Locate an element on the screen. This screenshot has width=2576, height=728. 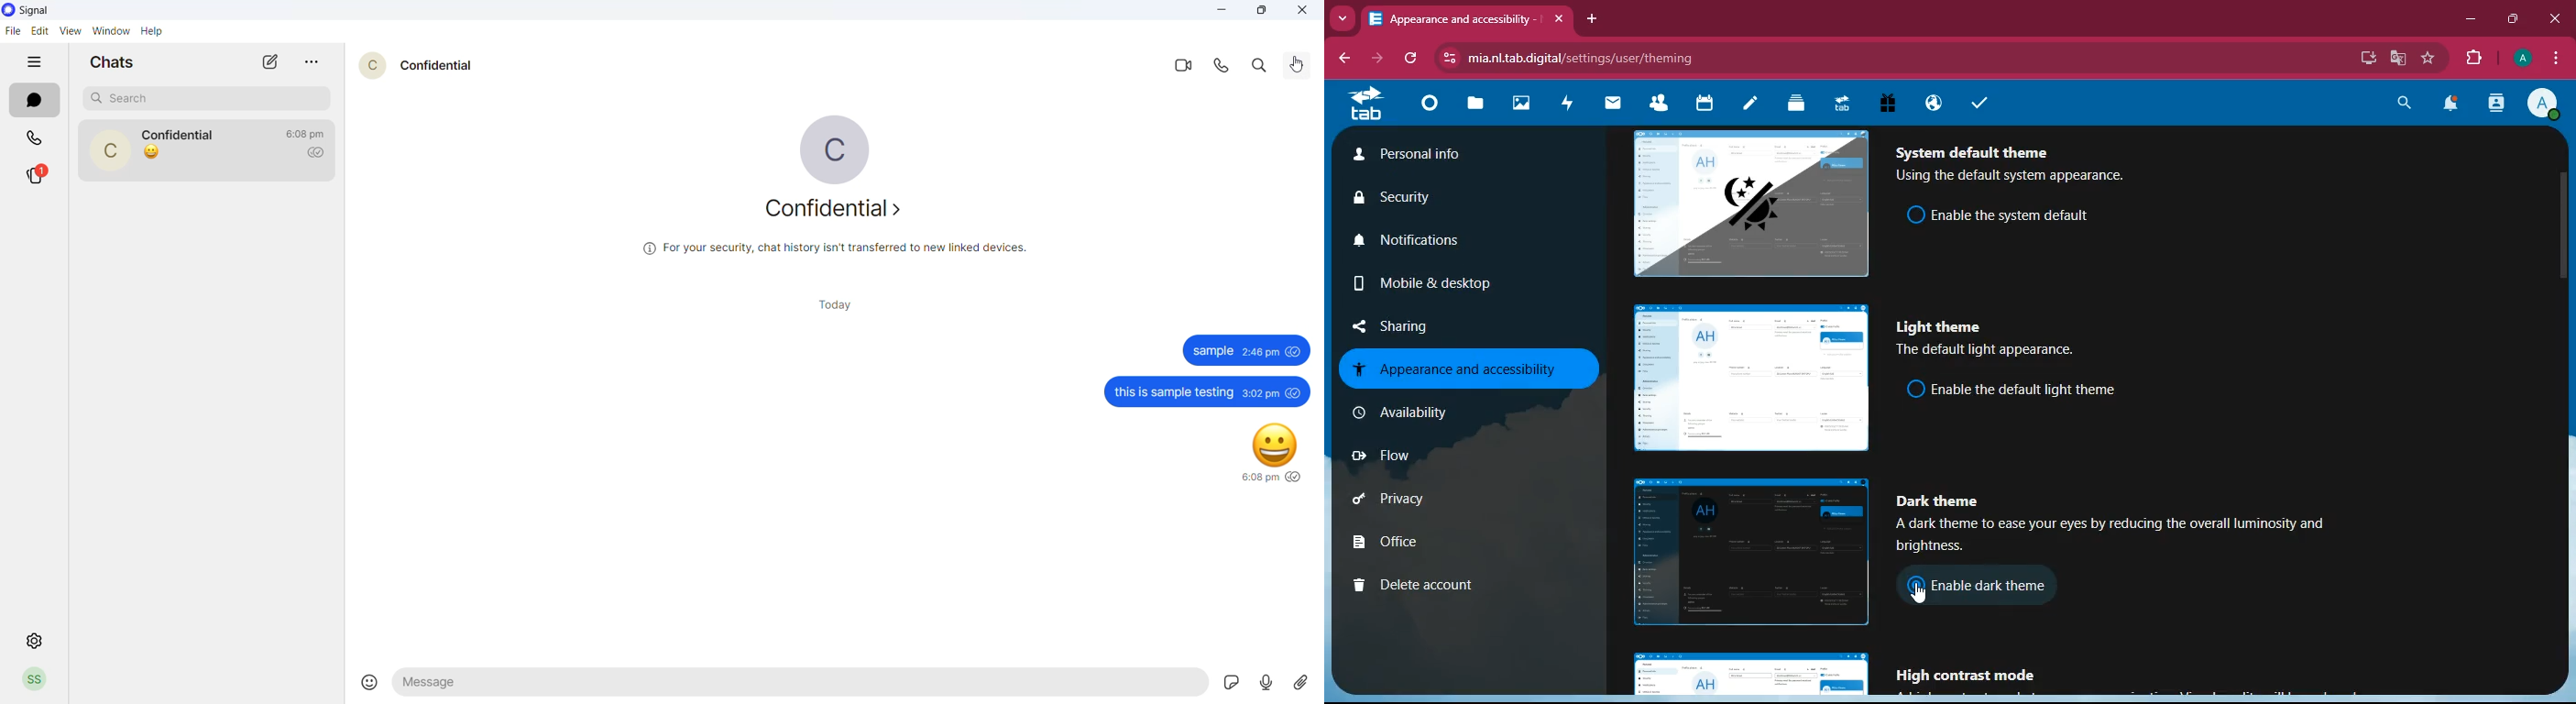
more is located at coordinates (1344, 18).